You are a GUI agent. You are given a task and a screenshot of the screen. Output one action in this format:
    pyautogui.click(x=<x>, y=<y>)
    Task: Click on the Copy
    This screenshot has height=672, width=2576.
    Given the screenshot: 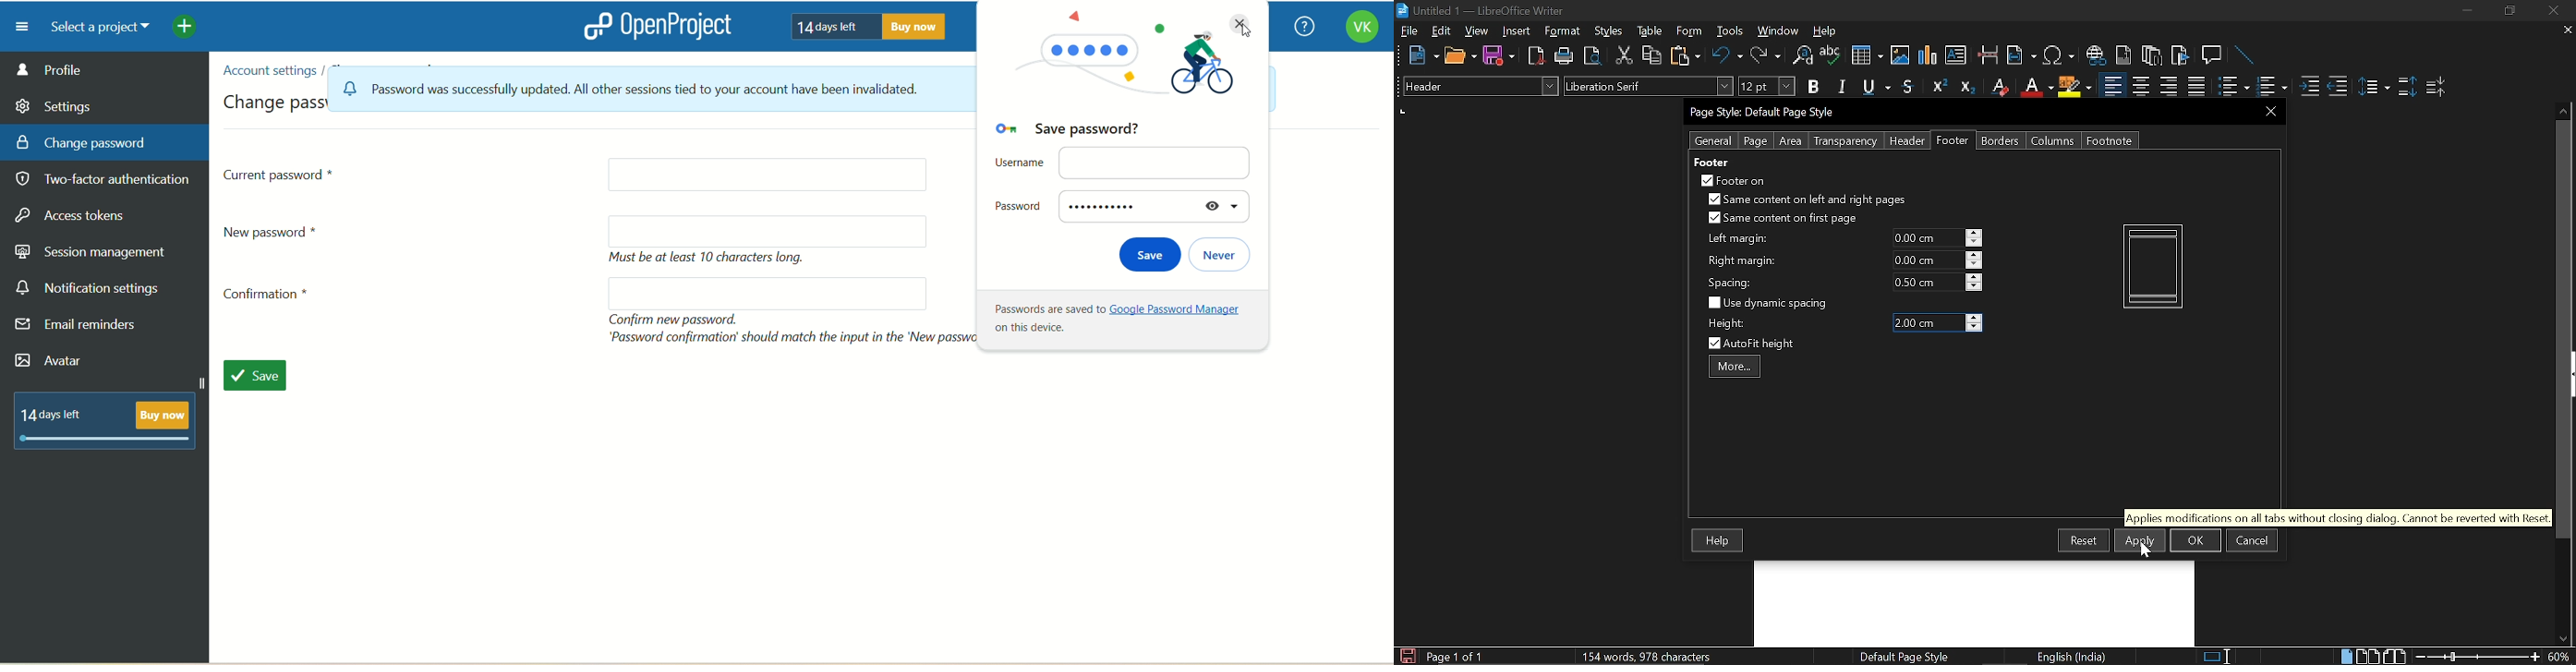 What is the action you would take?
    pyautogui.click(x=1651, y=55)
    